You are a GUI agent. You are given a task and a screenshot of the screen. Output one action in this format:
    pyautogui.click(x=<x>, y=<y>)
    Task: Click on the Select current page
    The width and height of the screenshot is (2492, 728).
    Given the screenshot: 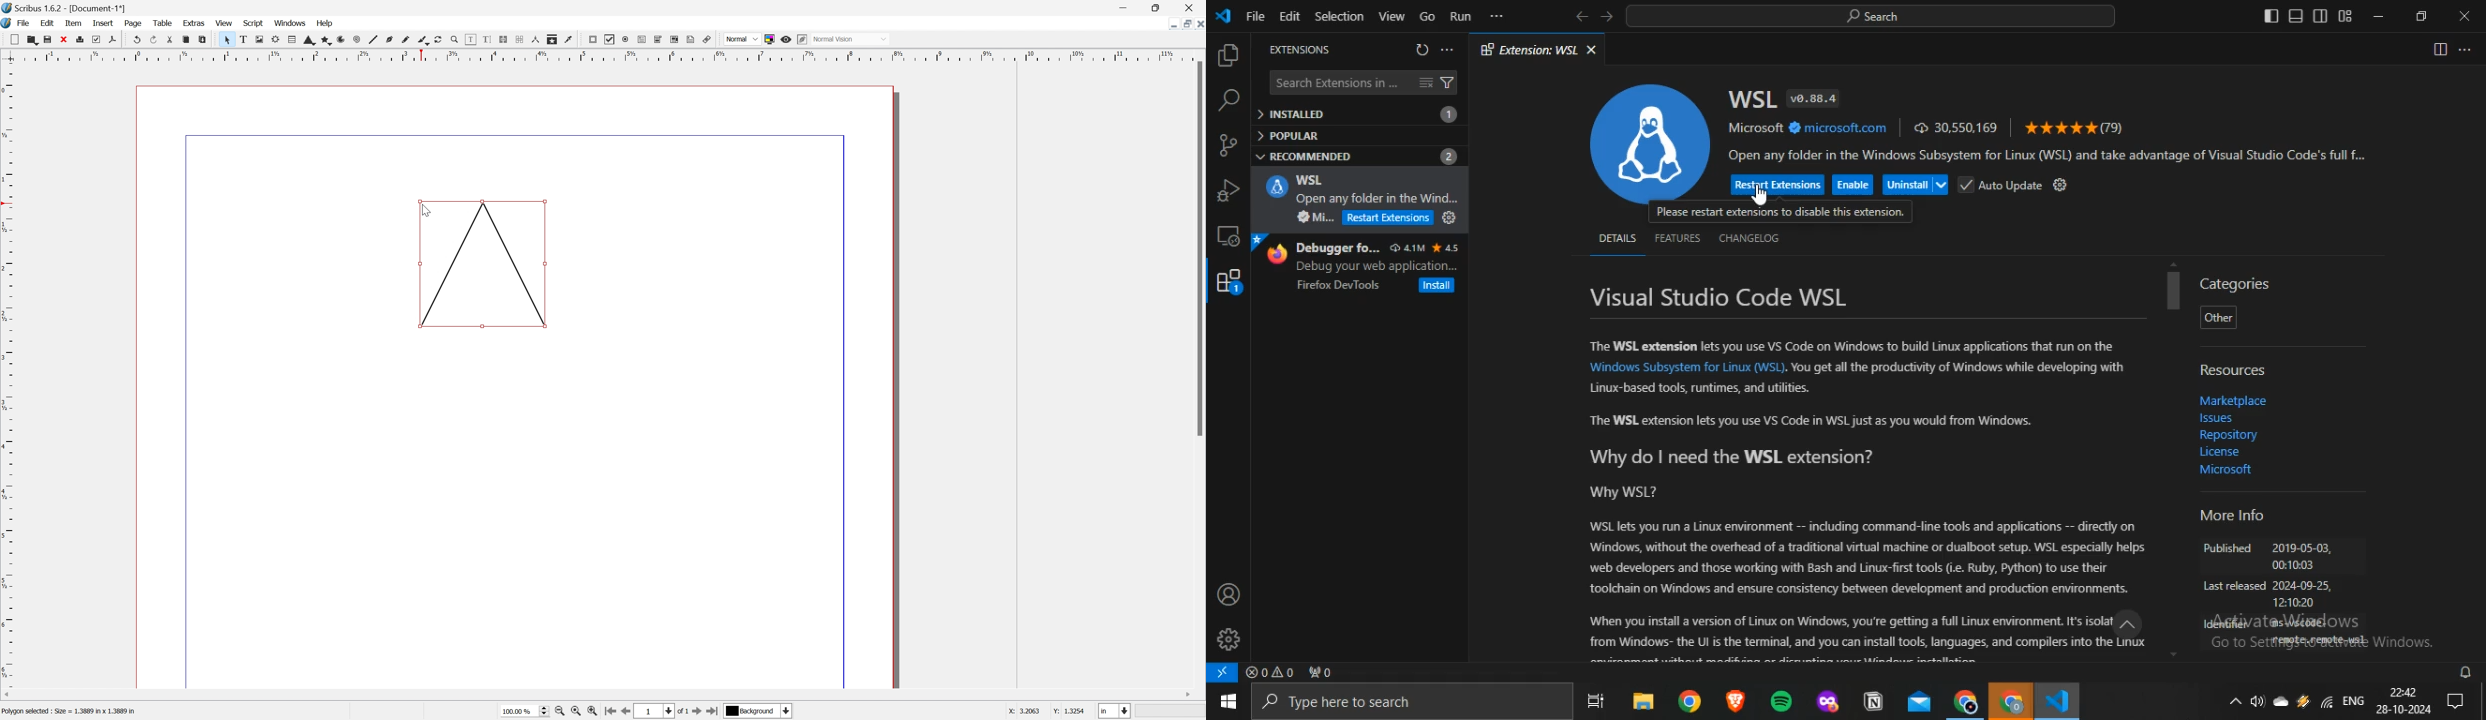 What is the action you would take?
    pyautogui.click(x=666, y=711)
    